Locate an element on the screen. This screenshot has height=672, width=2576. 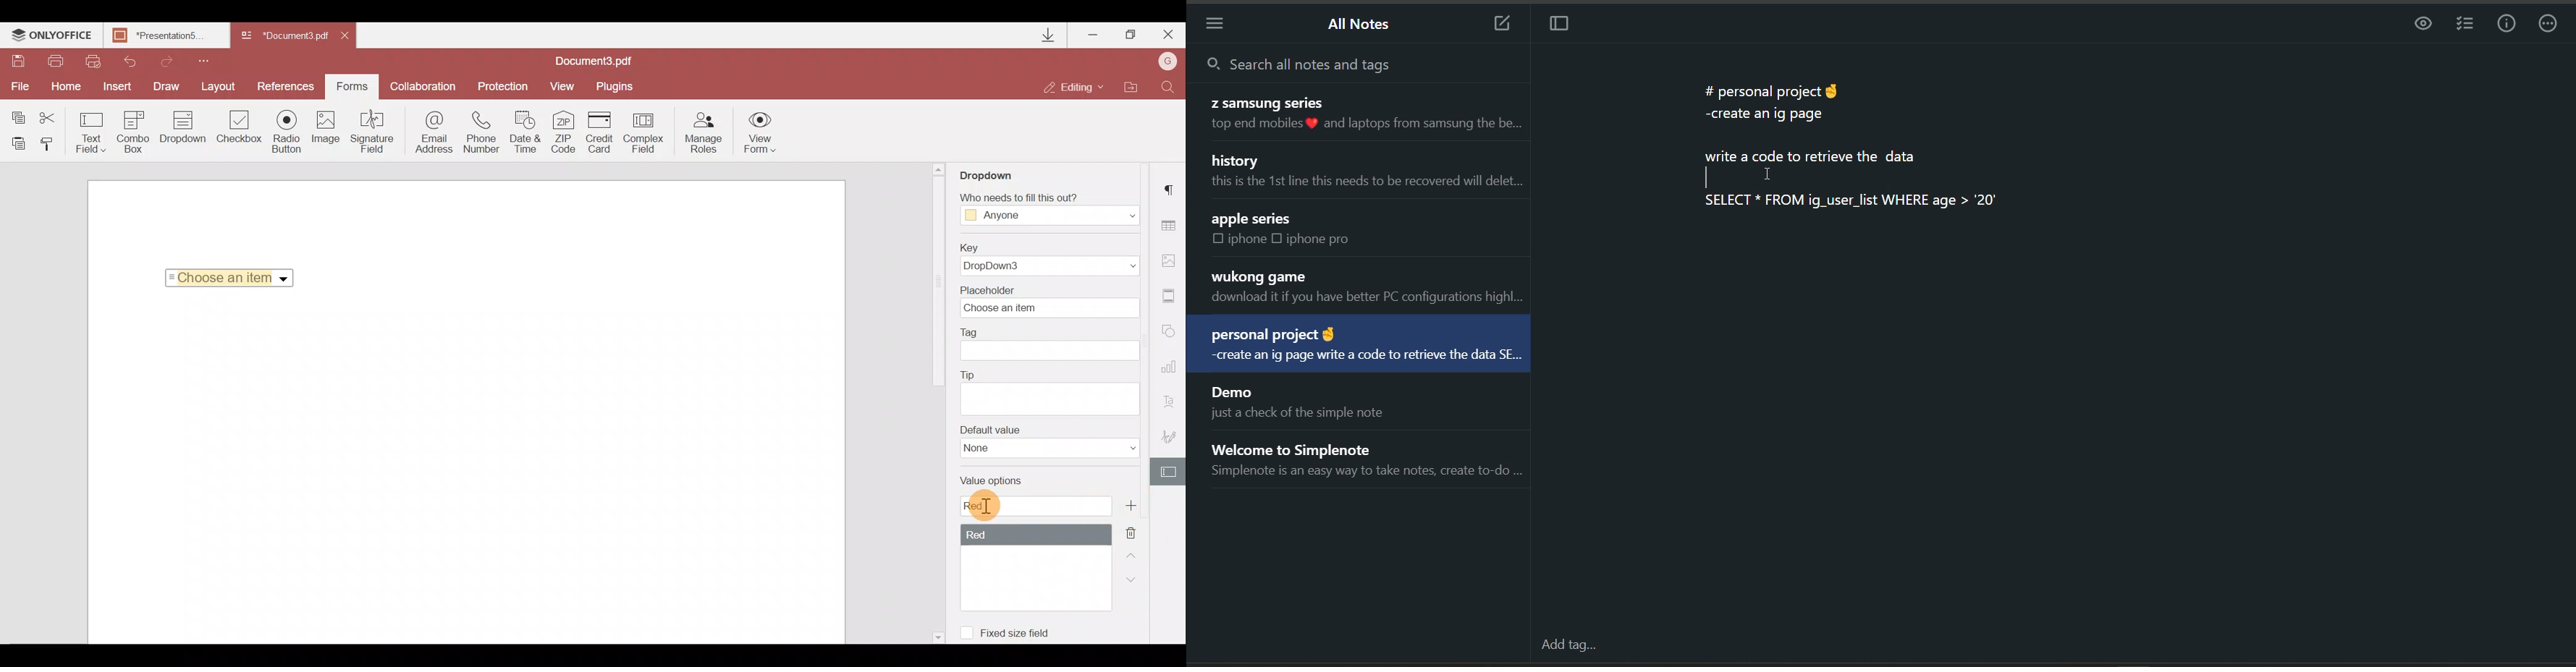
Undo is located at coordinates (129, 62).